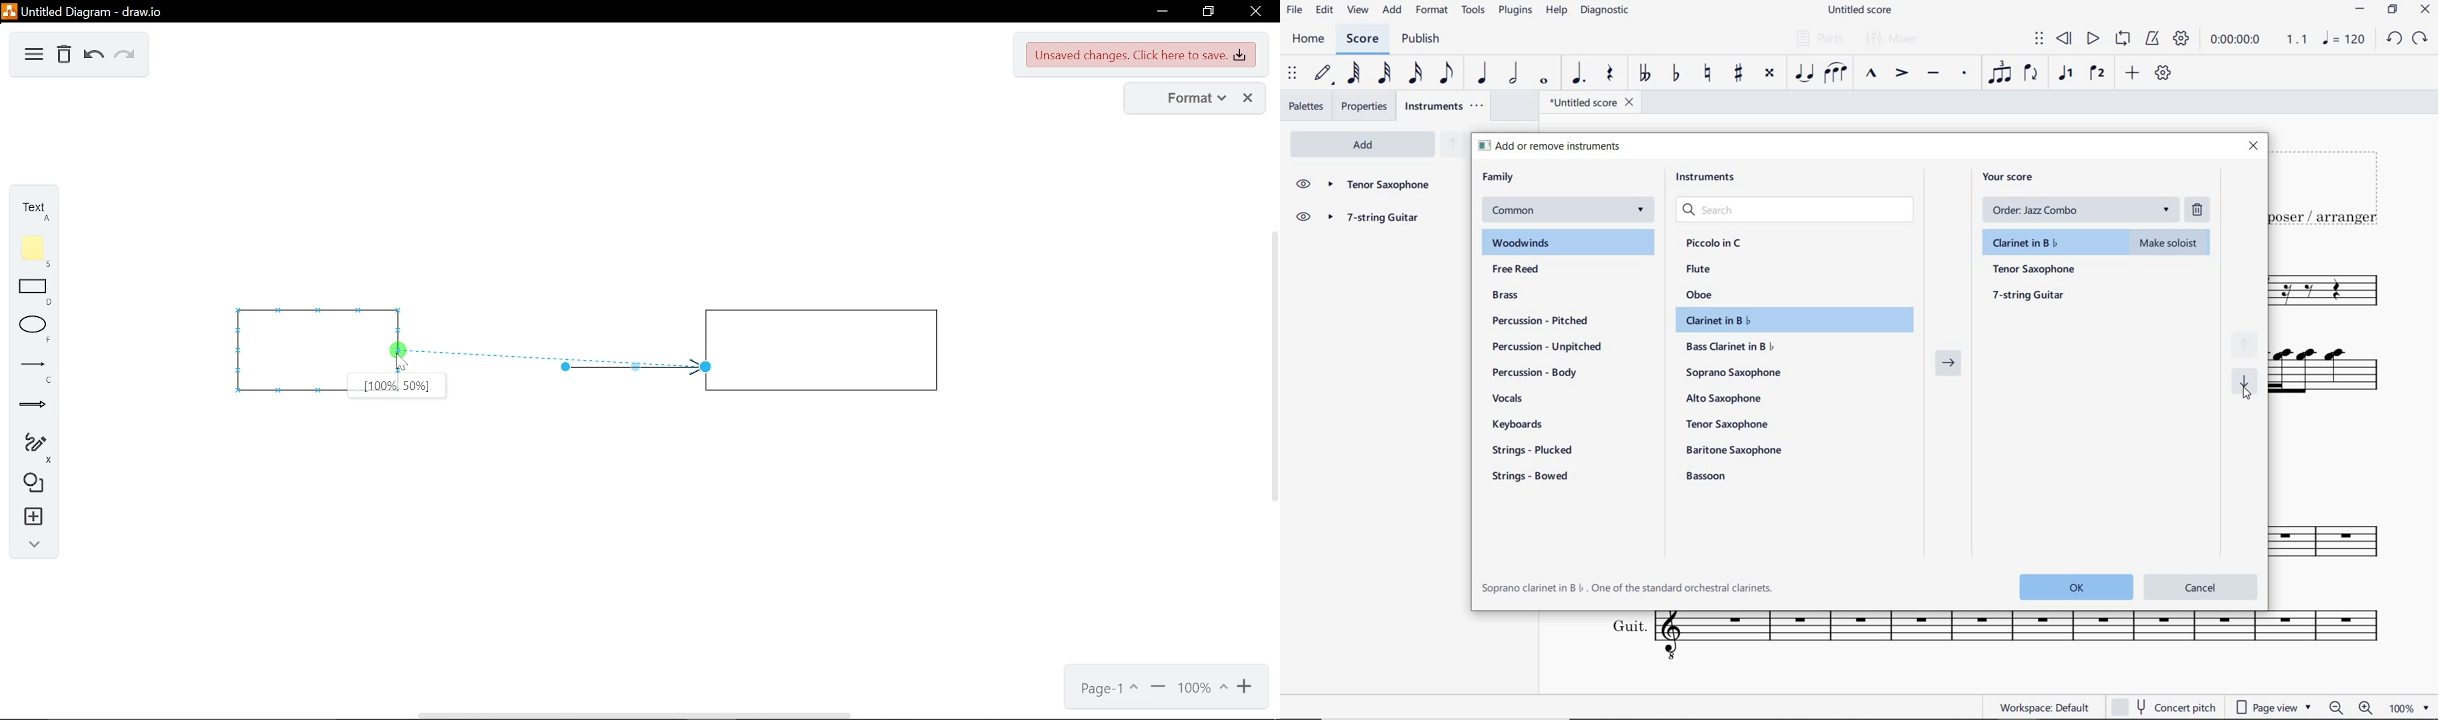  What do you see at coordinates (1138, 55) in the screenshot?
I see `unsaved changes. CLick here to save` at bounding box center [1138, 55].